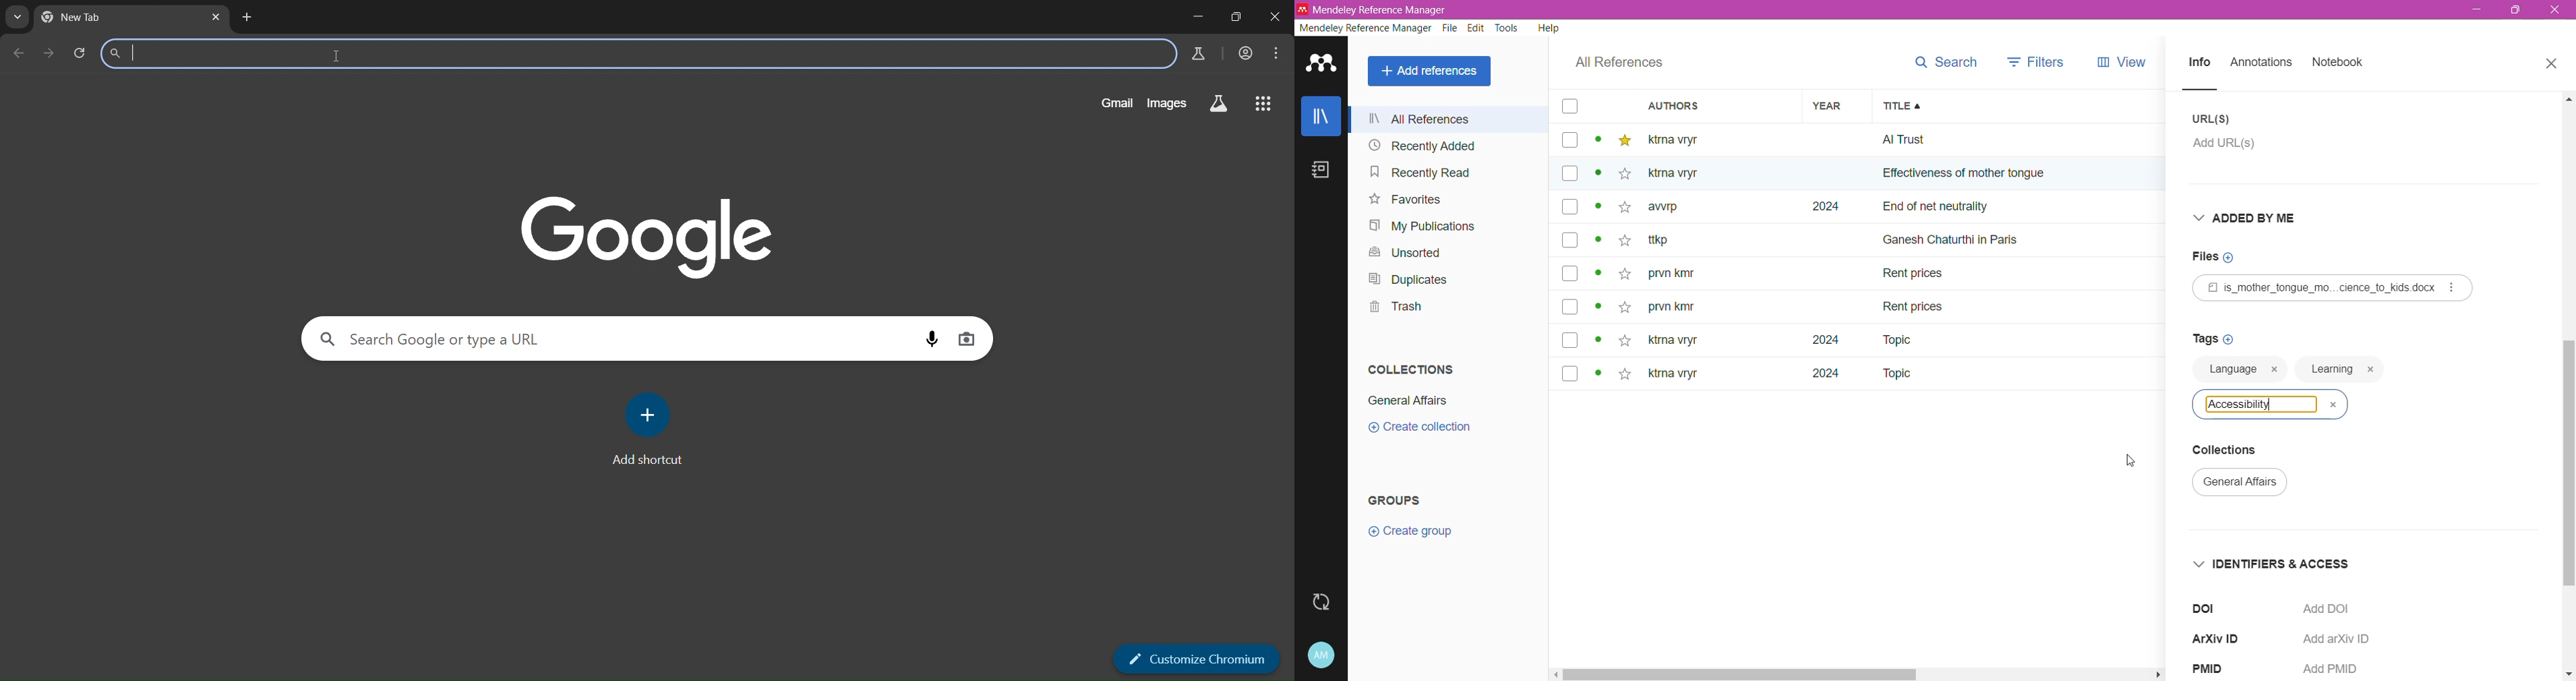  Describe the element at coordinates (1895, 375) in the screenshot. I see `Topic` at that location.